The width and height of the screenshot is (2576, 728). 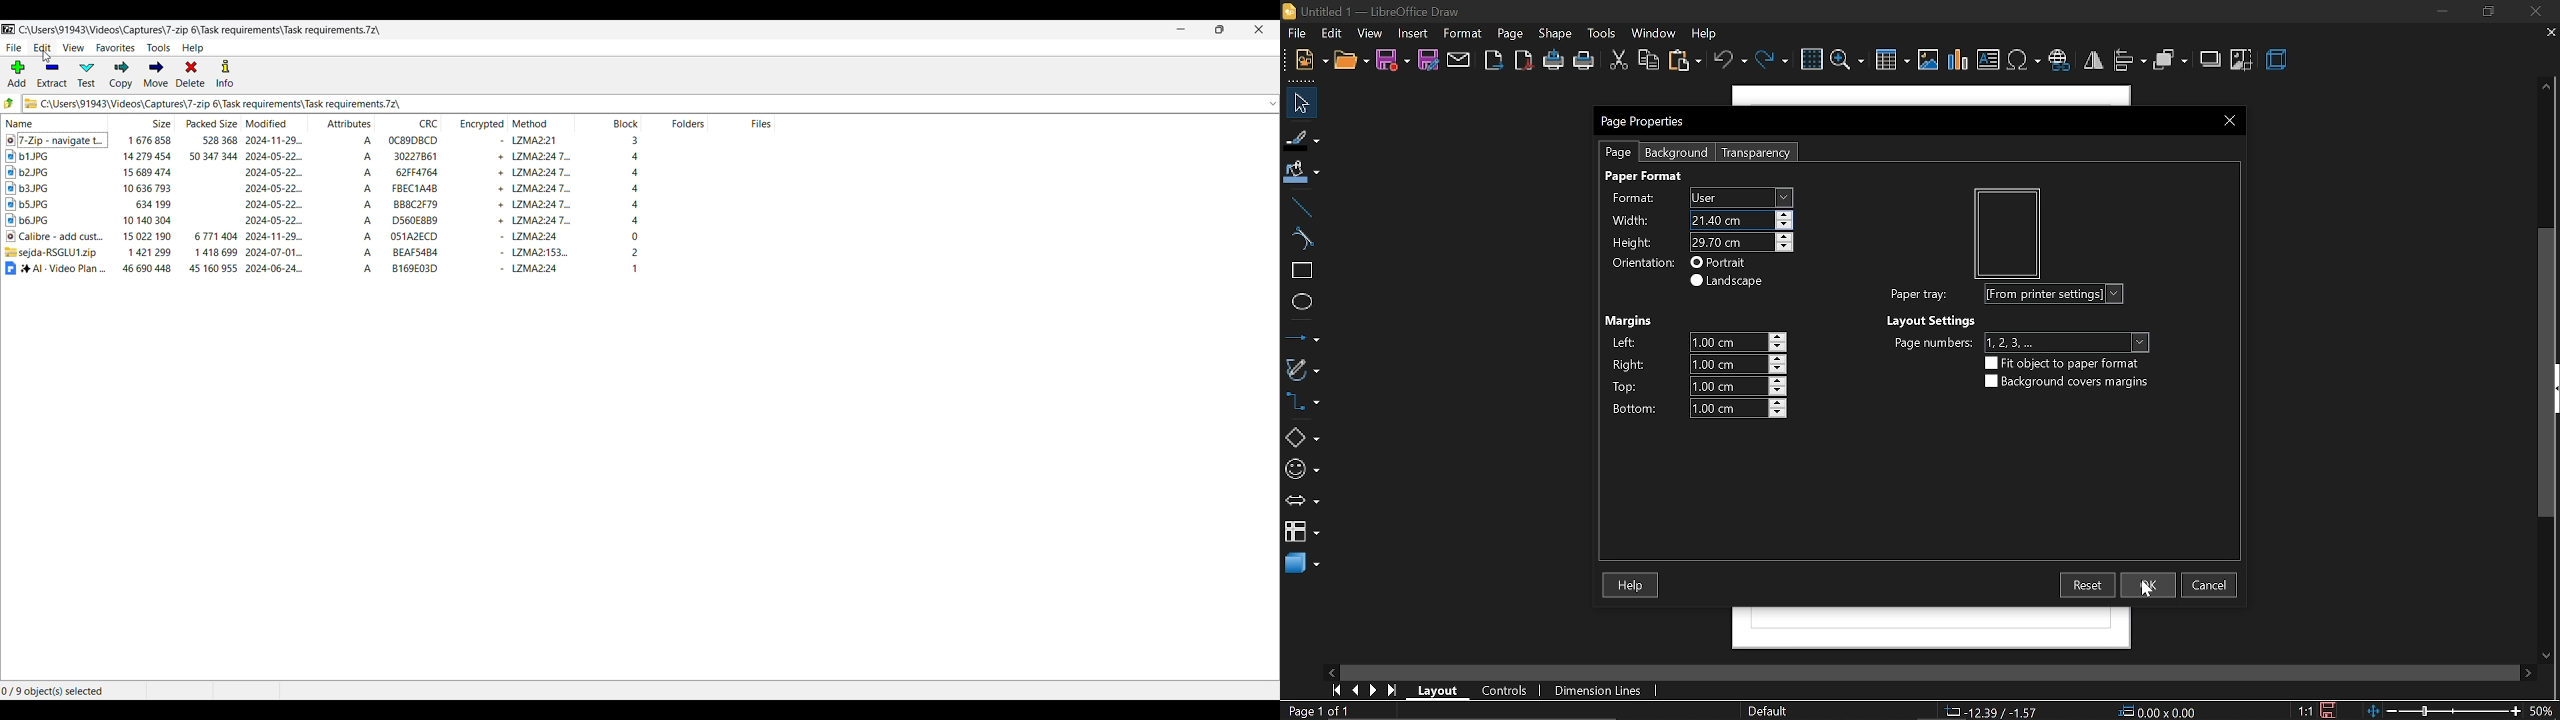 I want to click on fill color, so click(x=1302, y=171).